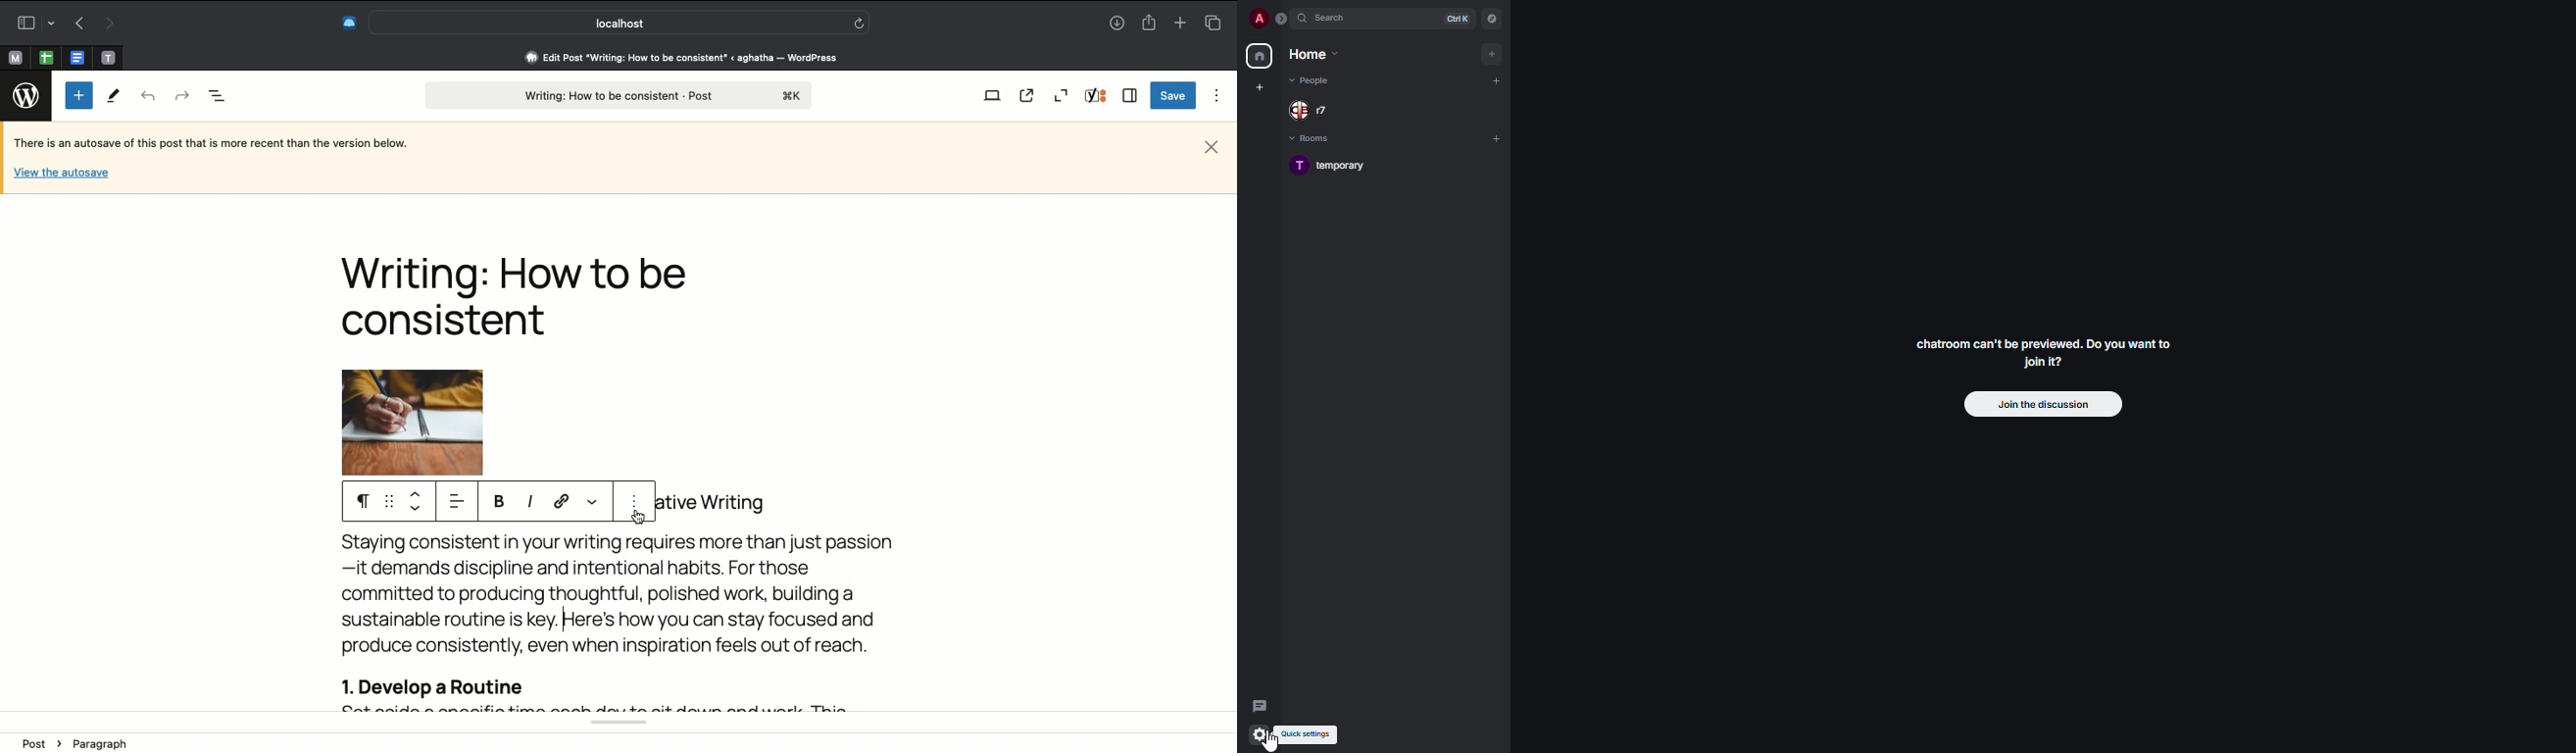 This screenshot has height=756, width=2576. I want to click on Image, so click(433, 422).